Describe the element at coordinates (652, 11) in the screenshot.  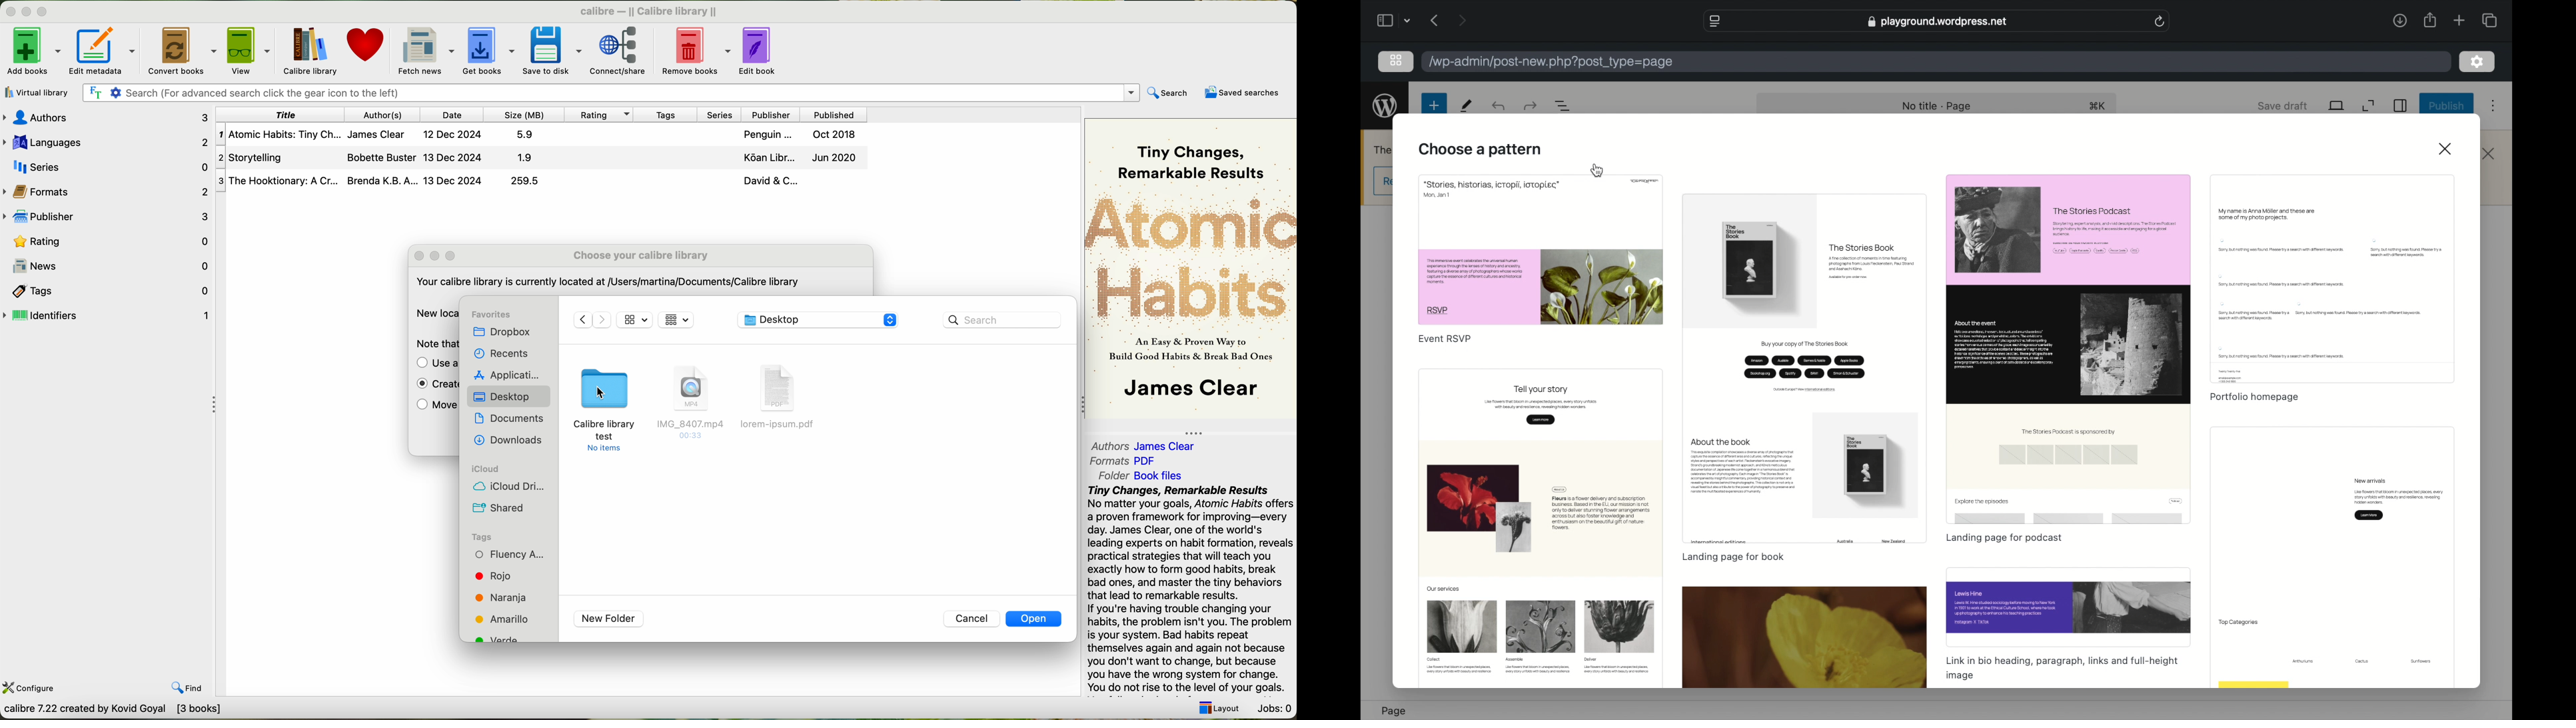
I see `calibre — || Calibre library ||` at that location.